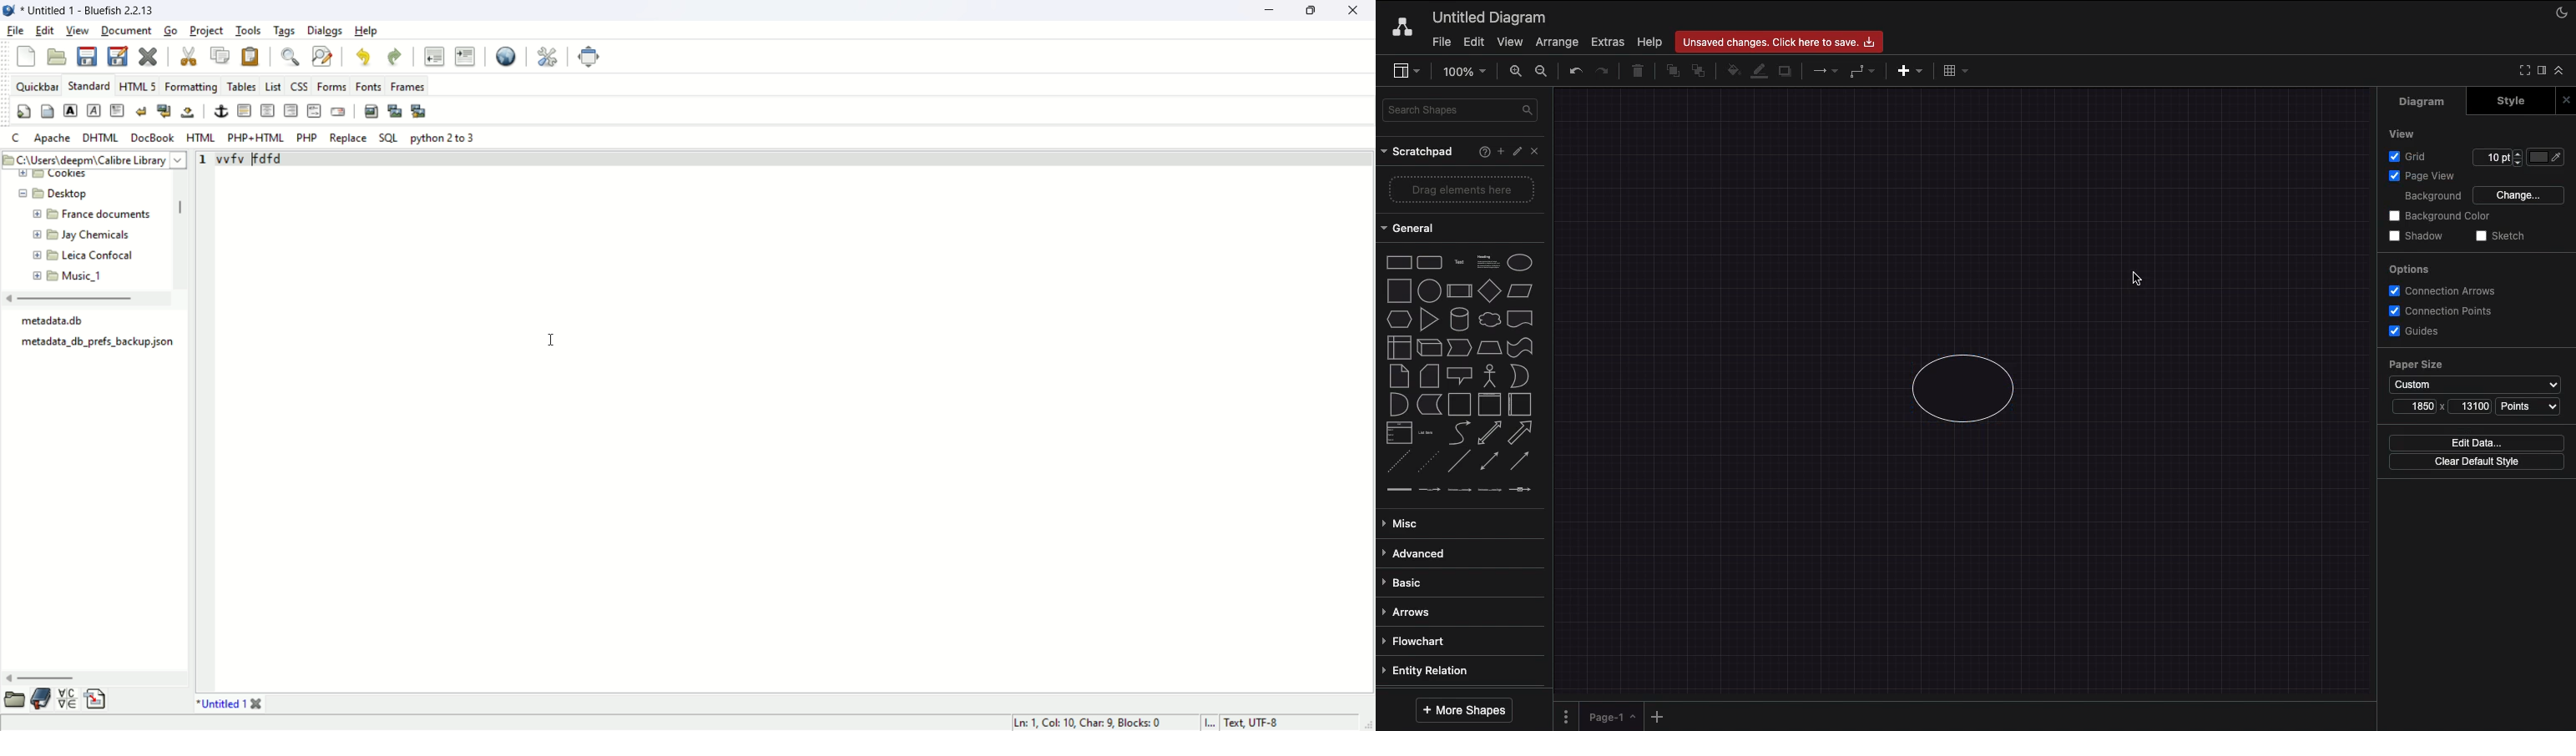 Image resolution: width=2576 pixels, height=756 pixels. I want to click on tags, so click(286, 32).